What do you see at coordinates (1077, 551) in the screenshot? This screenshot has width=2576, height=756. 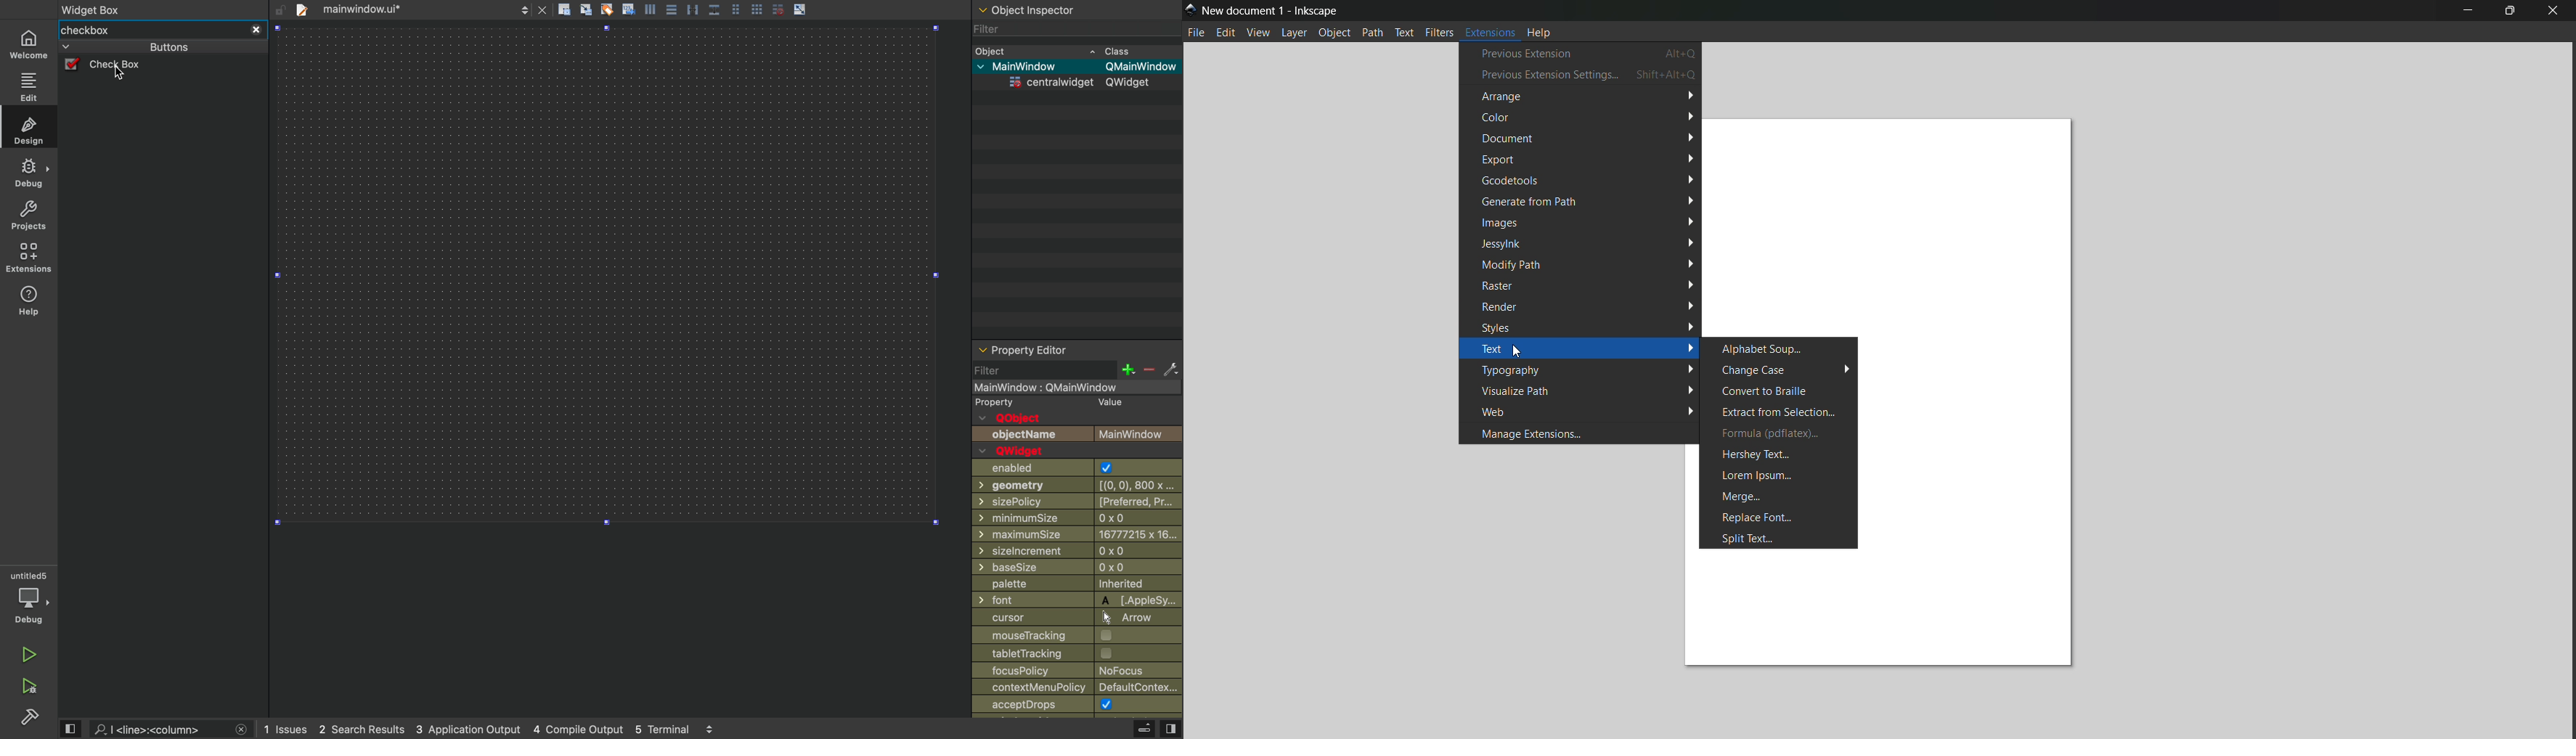 I see `size increment` at bounding box center [1077, 551].